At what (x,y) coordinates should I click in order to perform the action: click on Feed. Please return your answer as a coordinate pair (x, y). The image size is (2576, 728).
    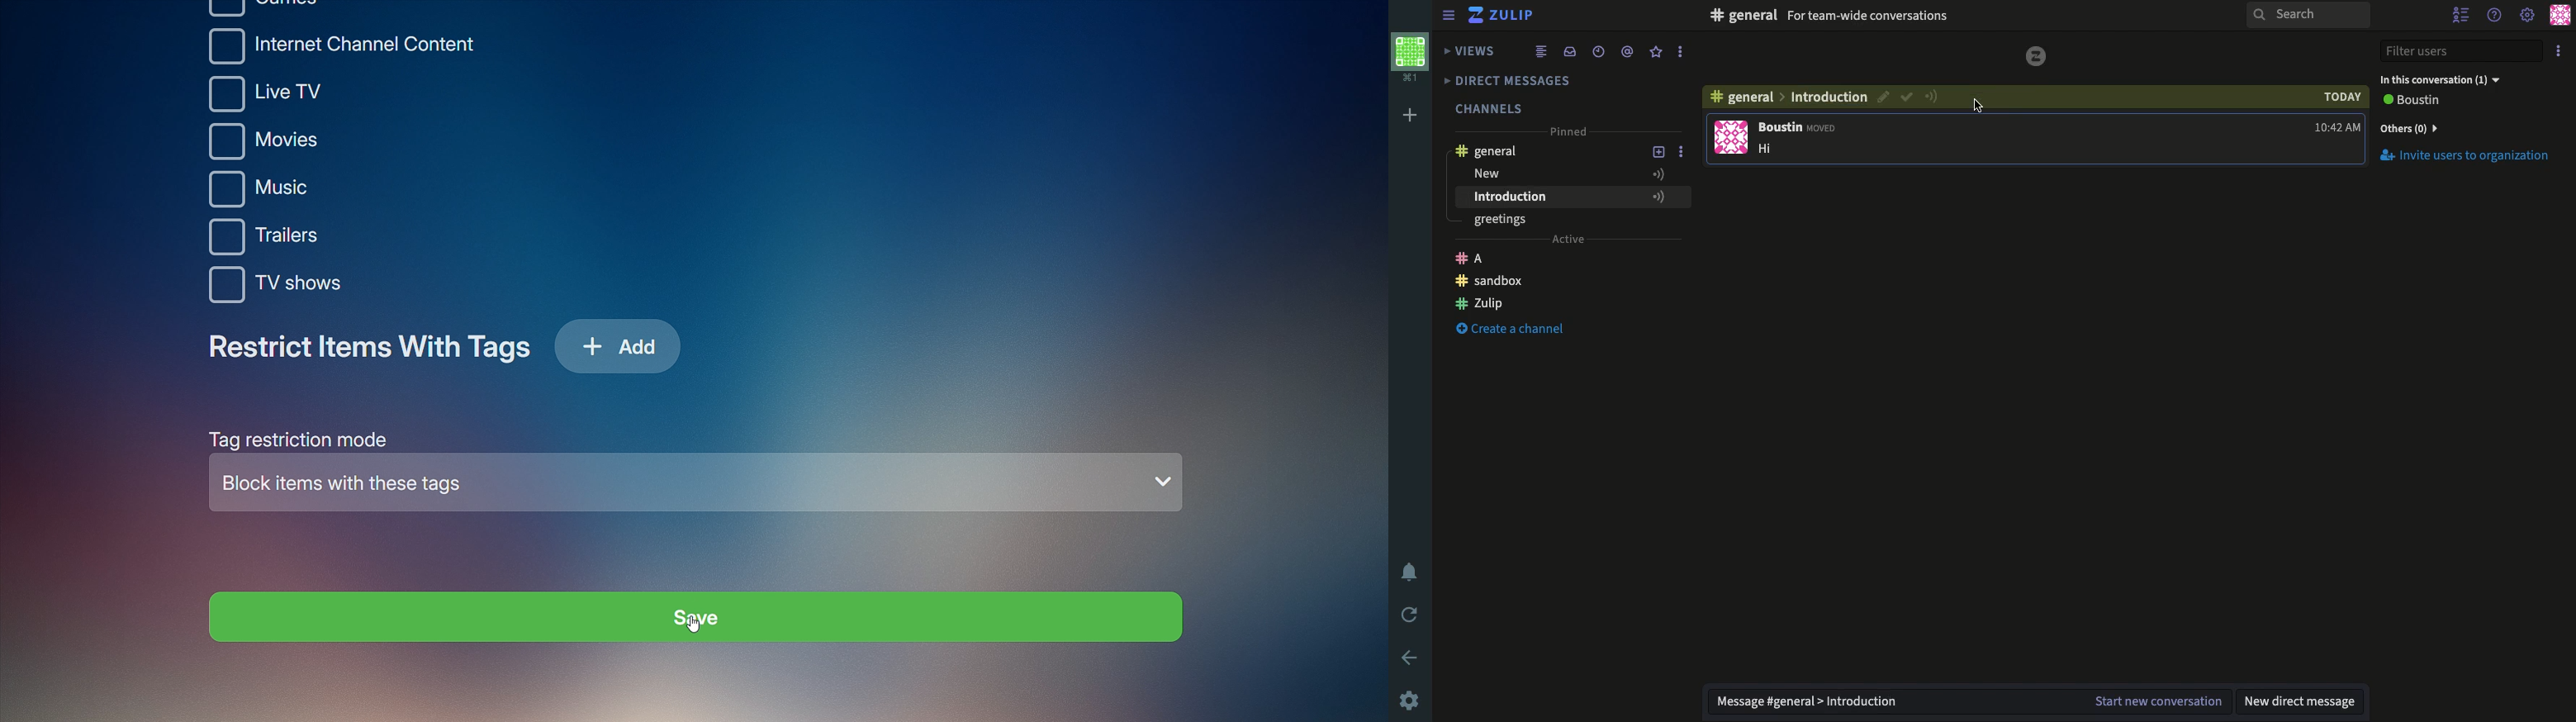
    Looking at the image, I should click on (1543, 50).